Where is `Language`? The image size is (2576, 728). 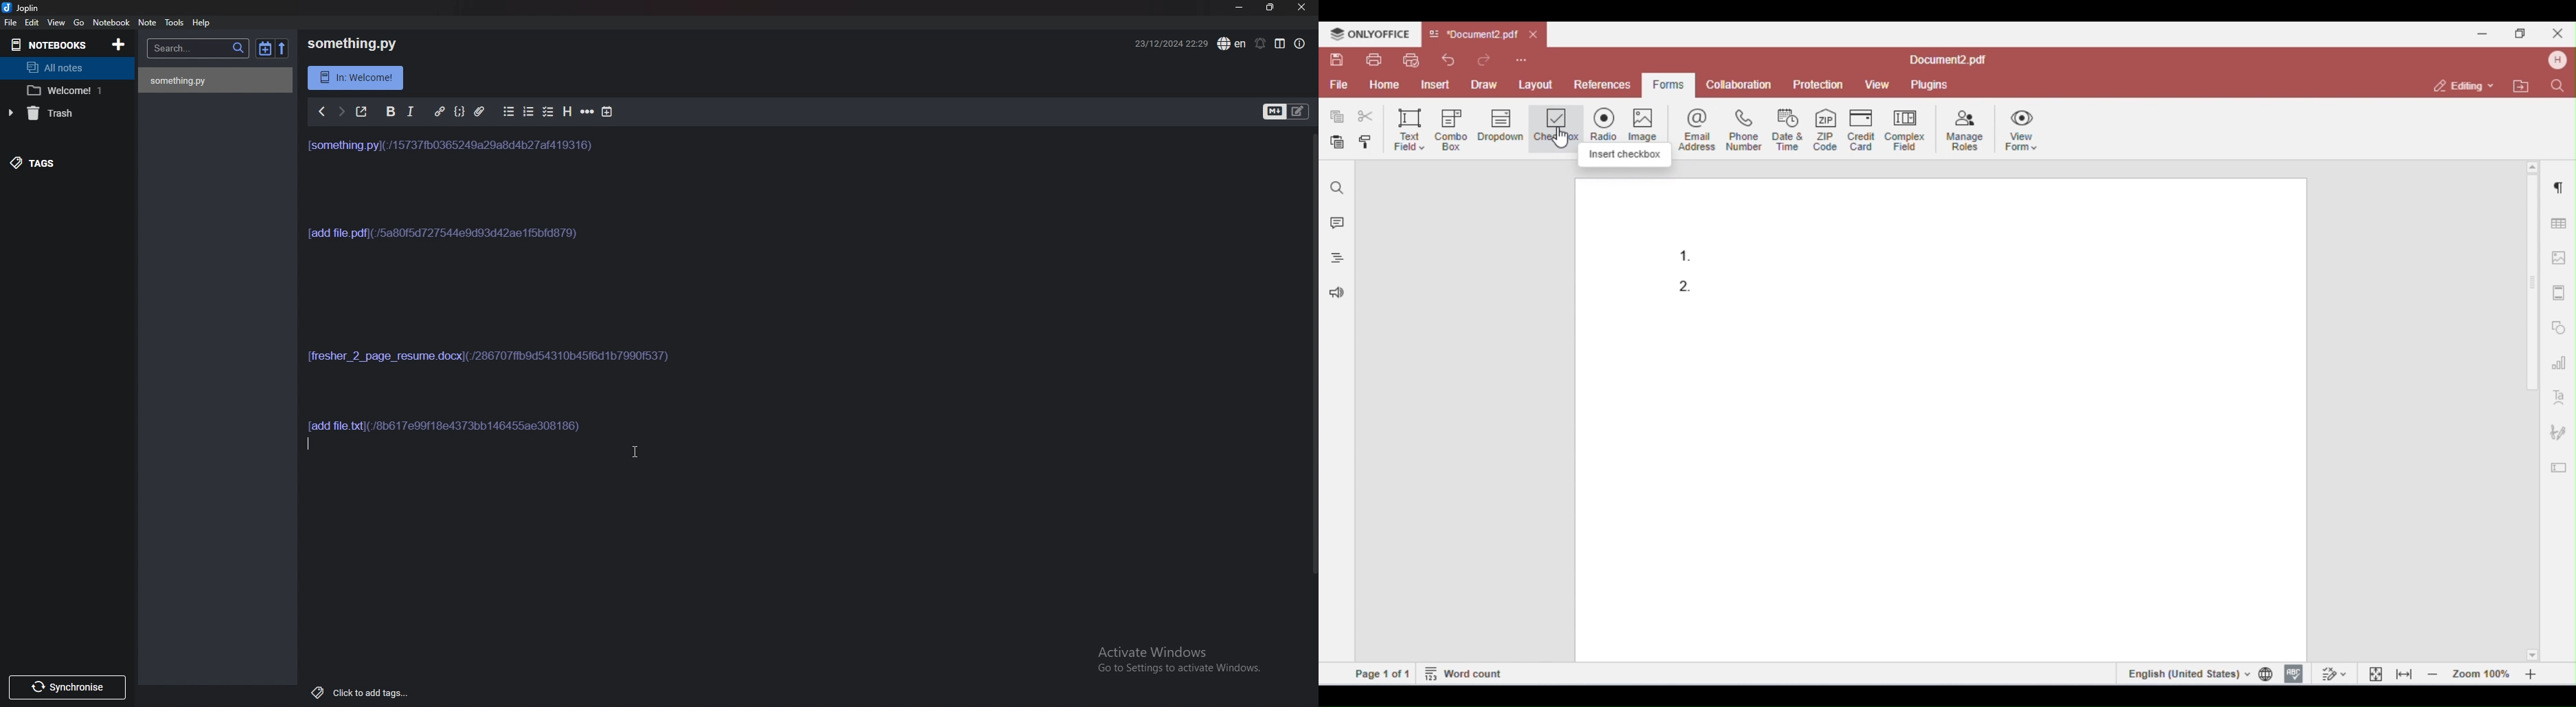
Language is located at coordinates (1231, 43).